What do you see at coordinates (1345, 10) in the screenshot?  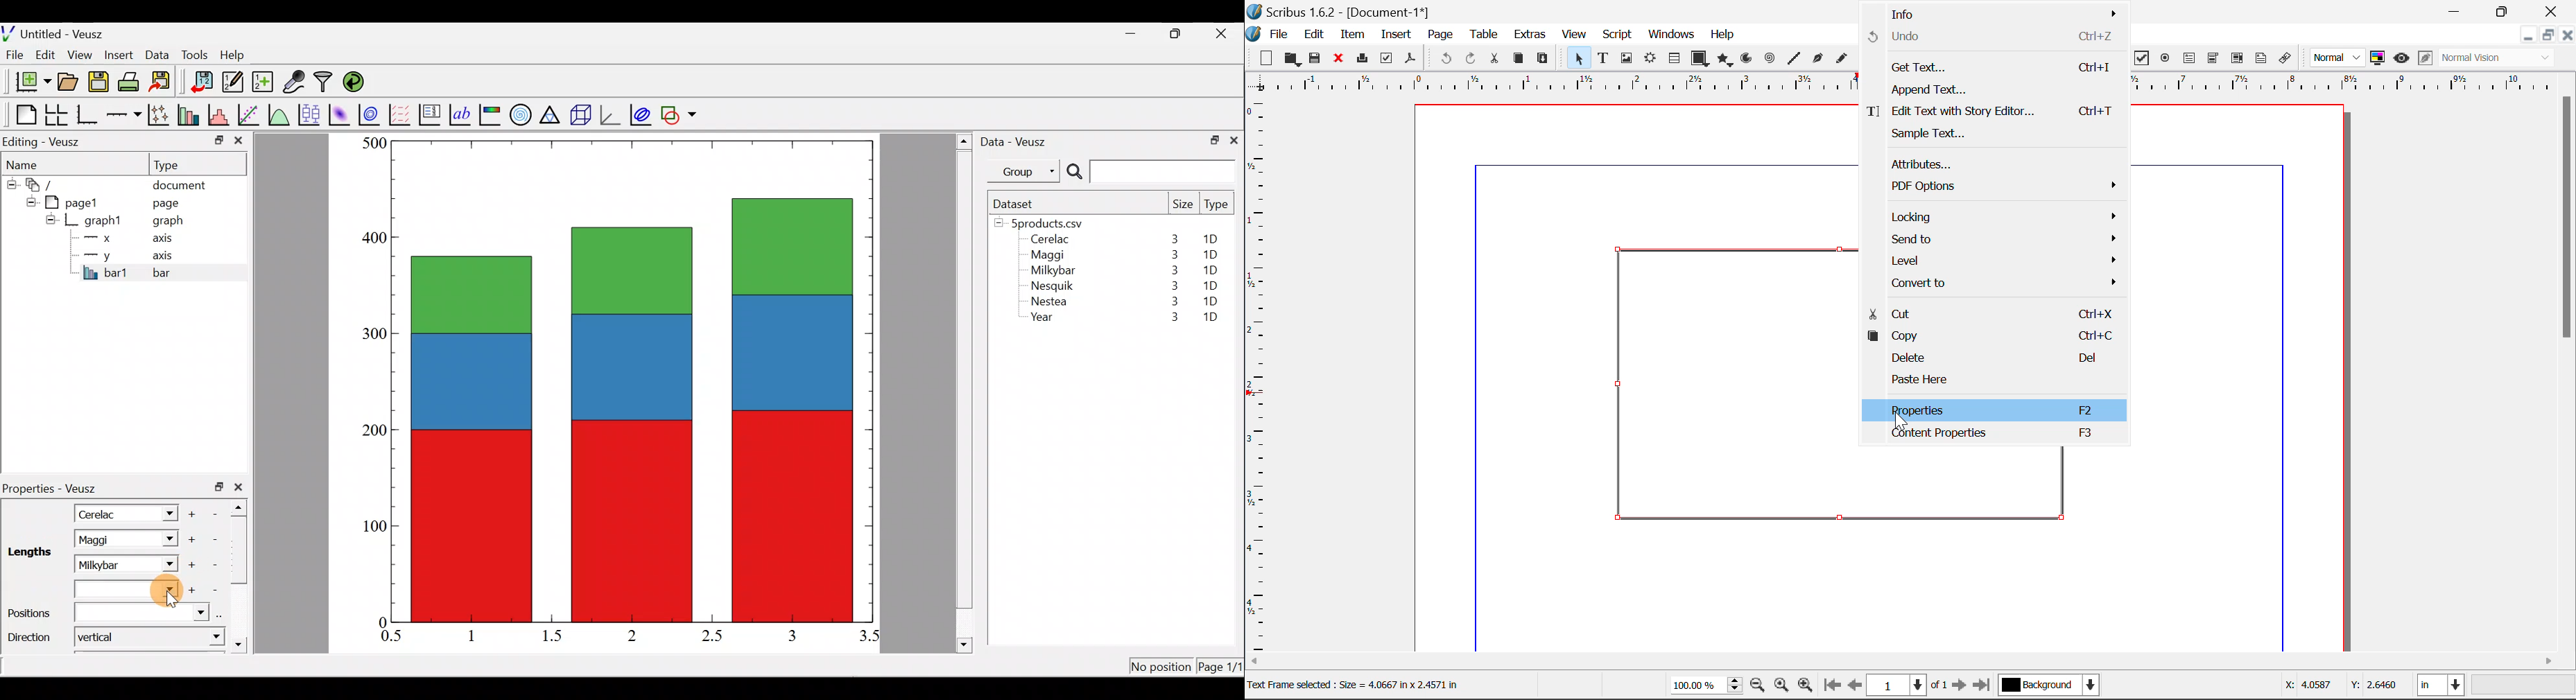 I see `Scribus 1.62 - [Document-1*]` at bounding box center [1345, 10].